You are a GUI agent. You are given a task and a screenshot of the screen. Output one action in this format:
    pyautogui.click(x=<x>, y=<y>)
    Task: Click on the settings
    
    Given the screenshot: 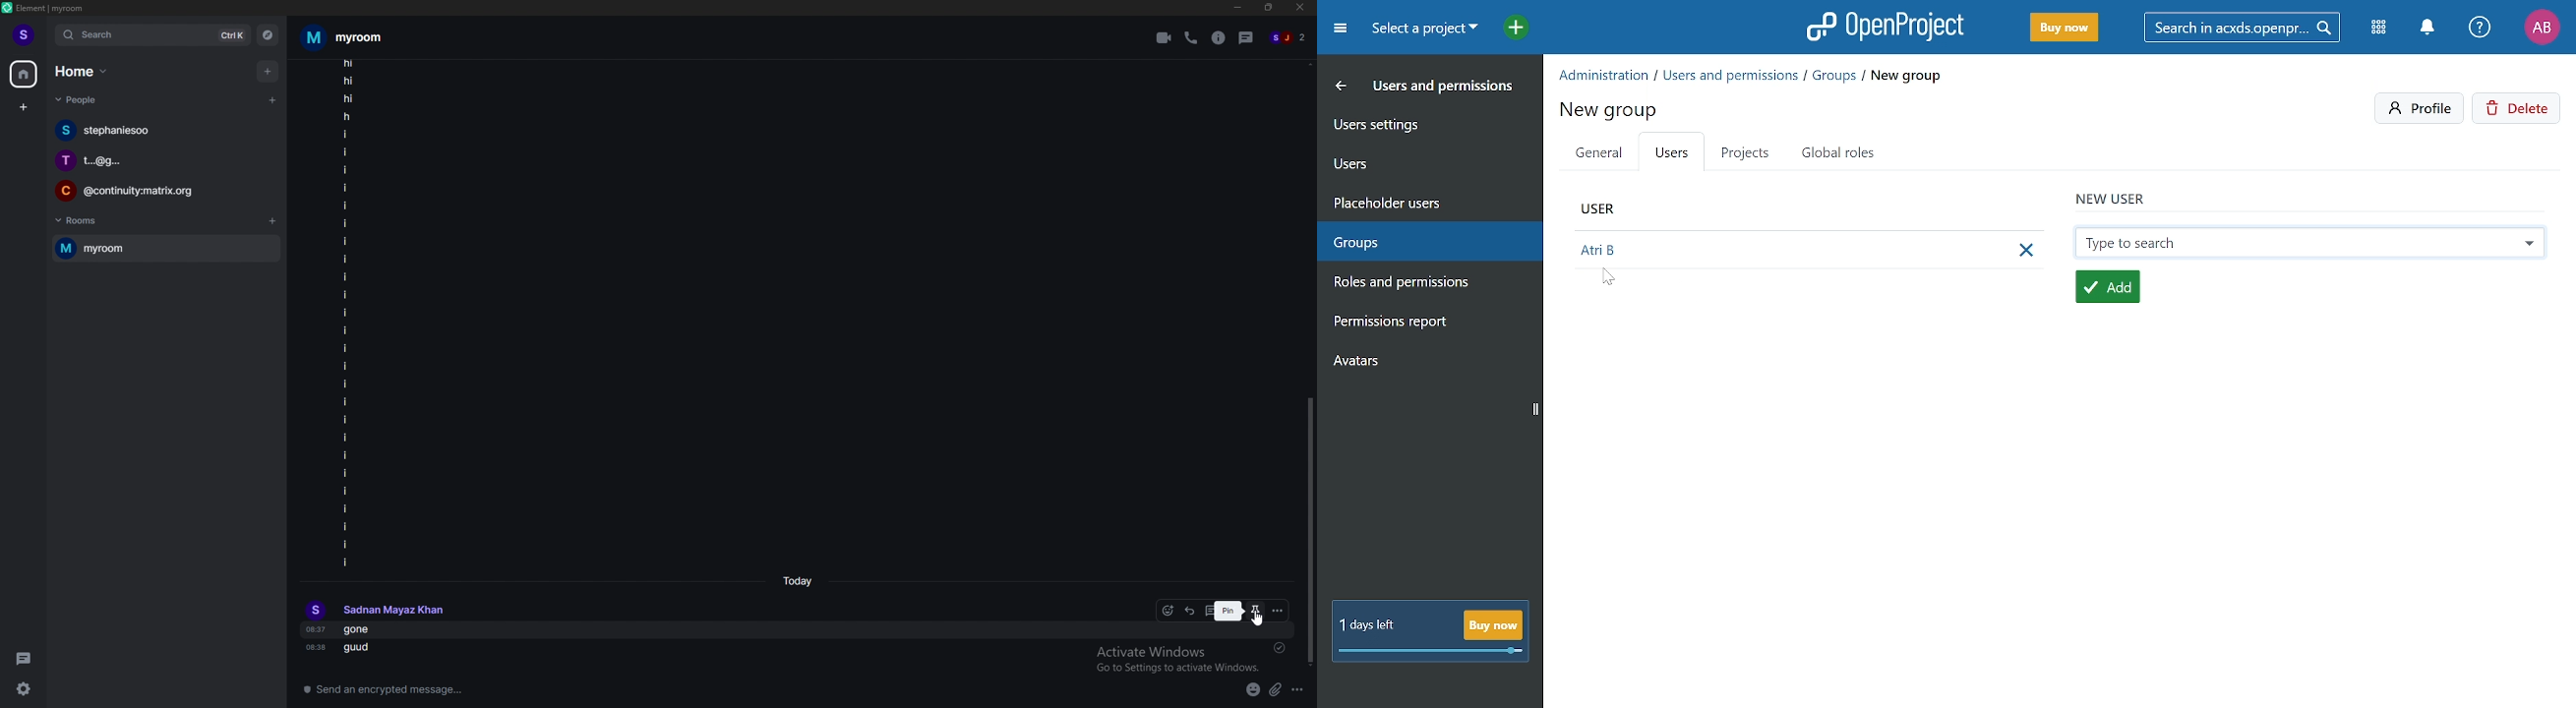 What is the action you would take?
    pyautogui.click(x=21, y=690)
    